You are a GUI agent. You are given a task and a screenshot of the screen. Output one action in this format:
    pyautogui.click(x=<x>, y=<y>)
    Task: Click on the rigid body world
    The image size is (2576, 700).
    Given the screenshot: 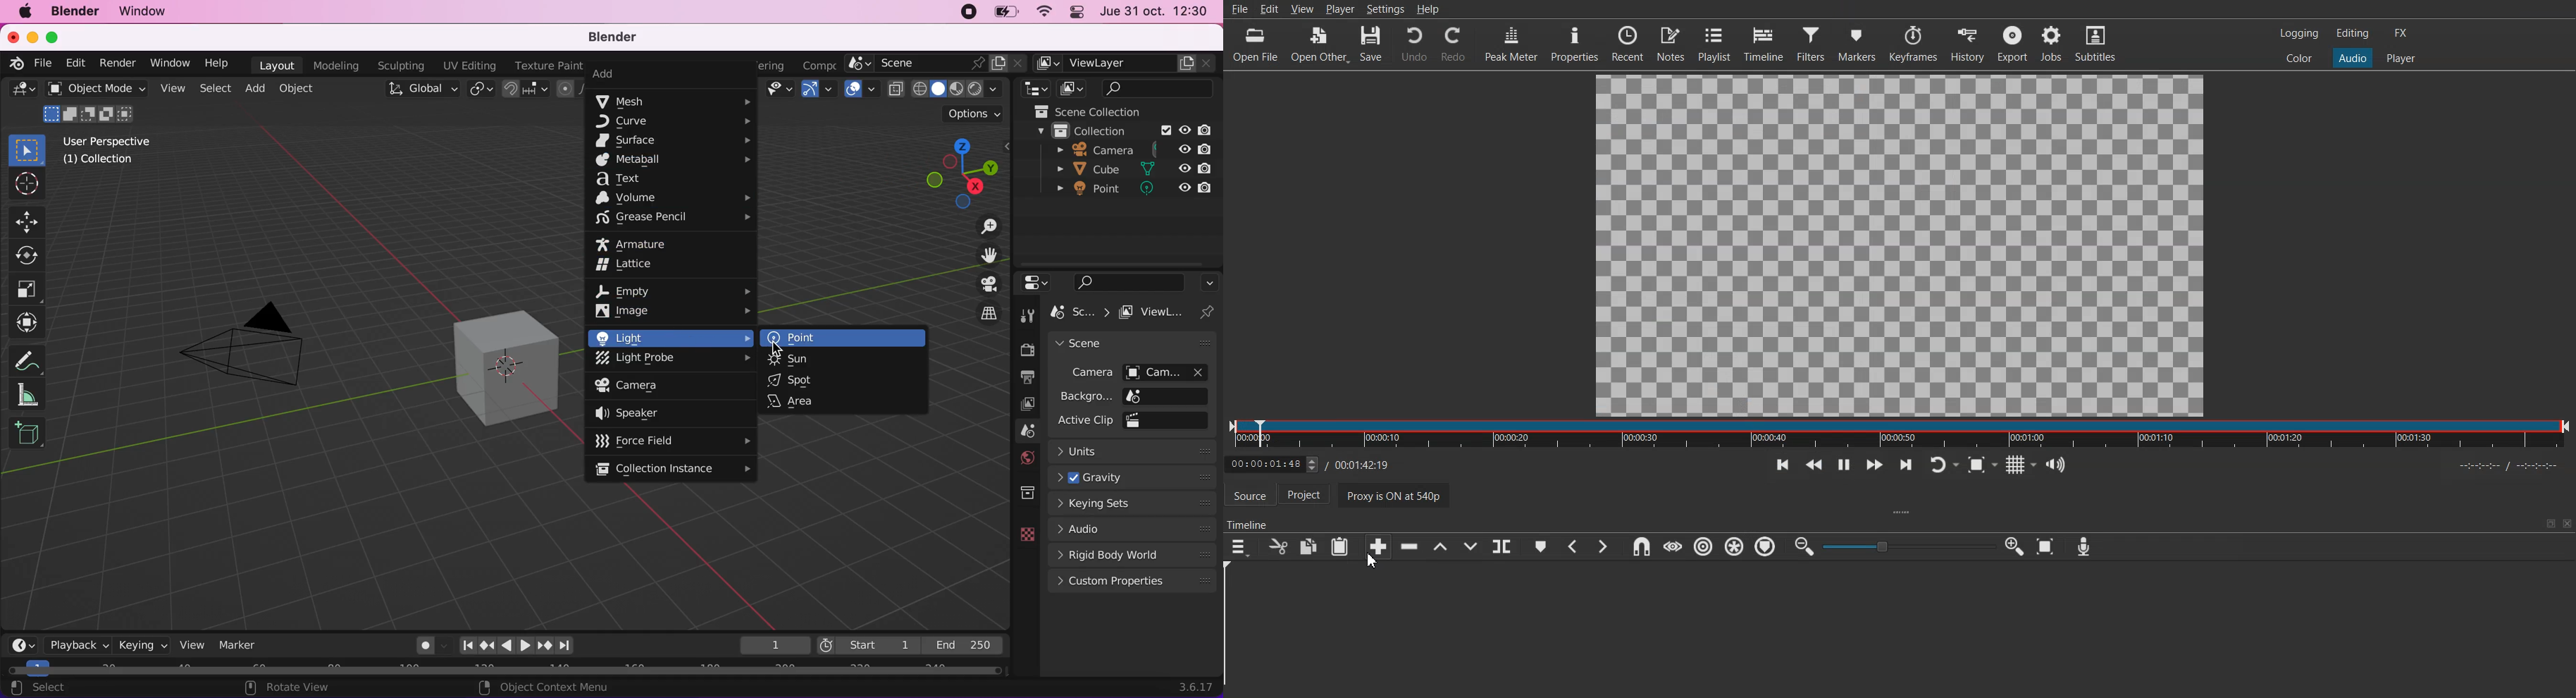 What is the action you would take?
    pyautogui.click(x=1130, y=556)
    